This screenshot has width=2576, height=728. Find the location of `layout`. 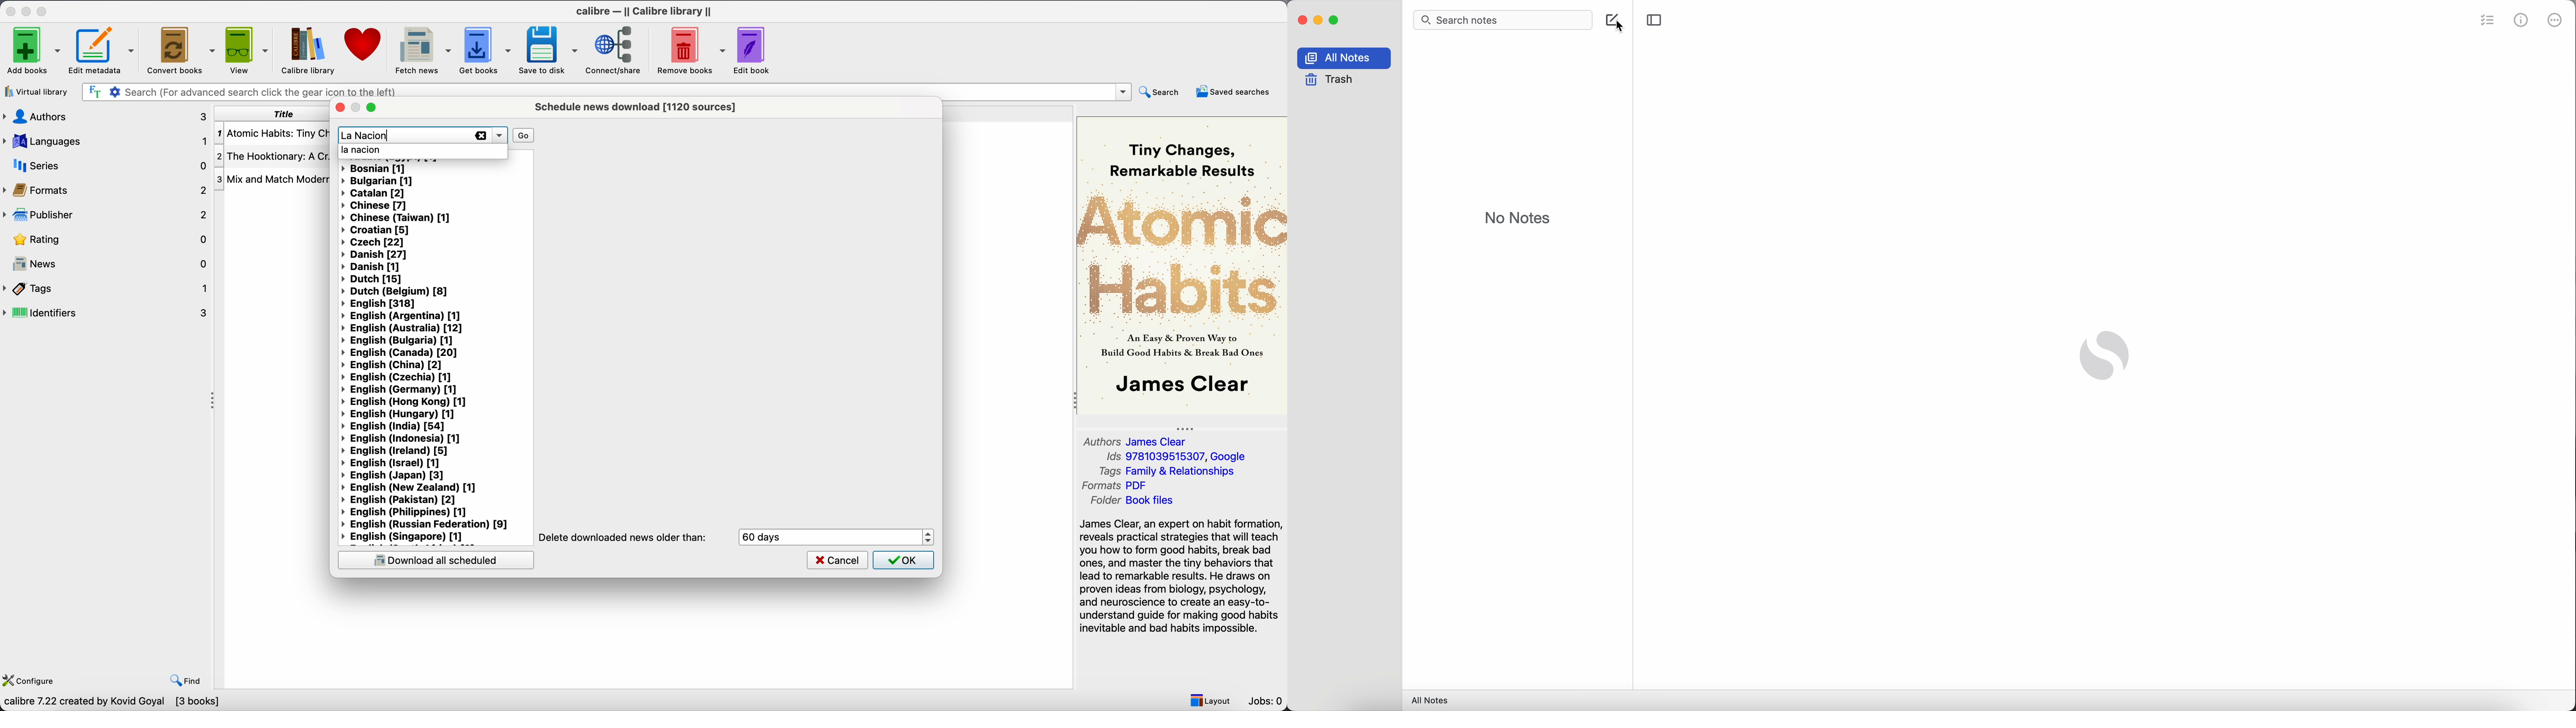

layout is located at coordinates (1209, 699).